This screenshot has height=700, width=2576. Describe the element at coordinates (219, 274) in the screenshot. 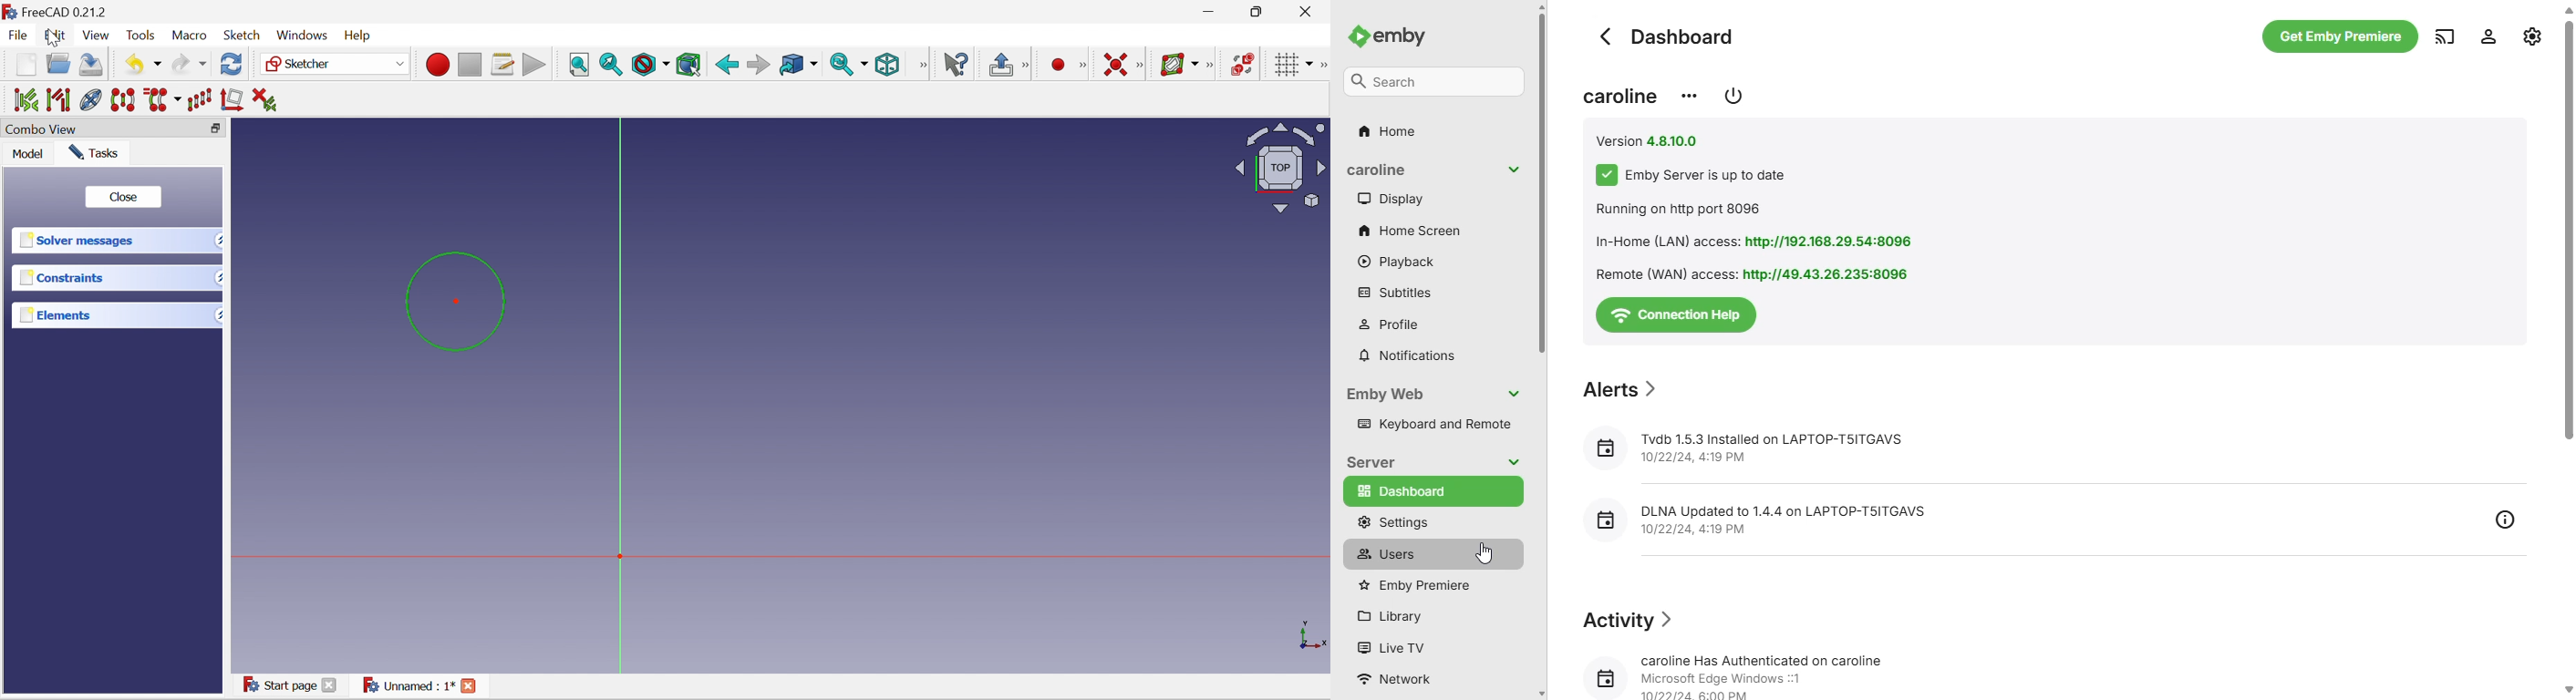

I see `Drop down` at that location.